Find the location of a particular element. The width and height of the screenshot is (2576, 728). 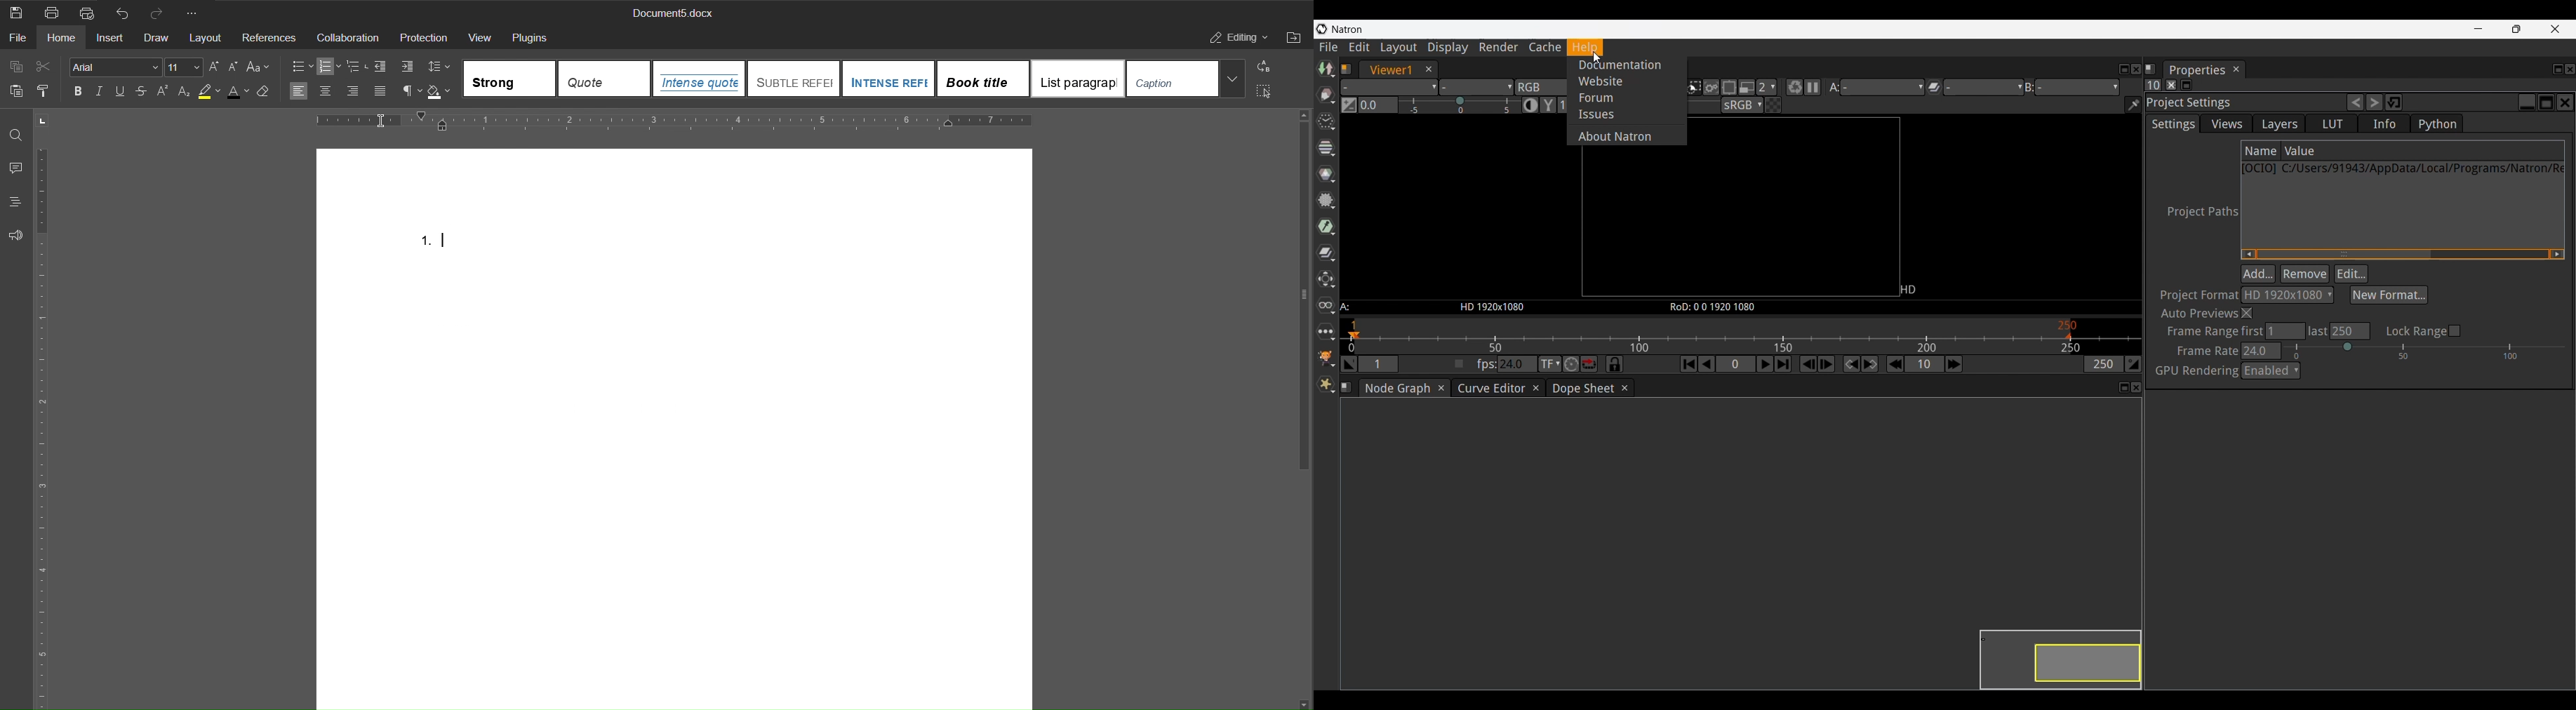

Python settings is located at coordinates (2437, 124).